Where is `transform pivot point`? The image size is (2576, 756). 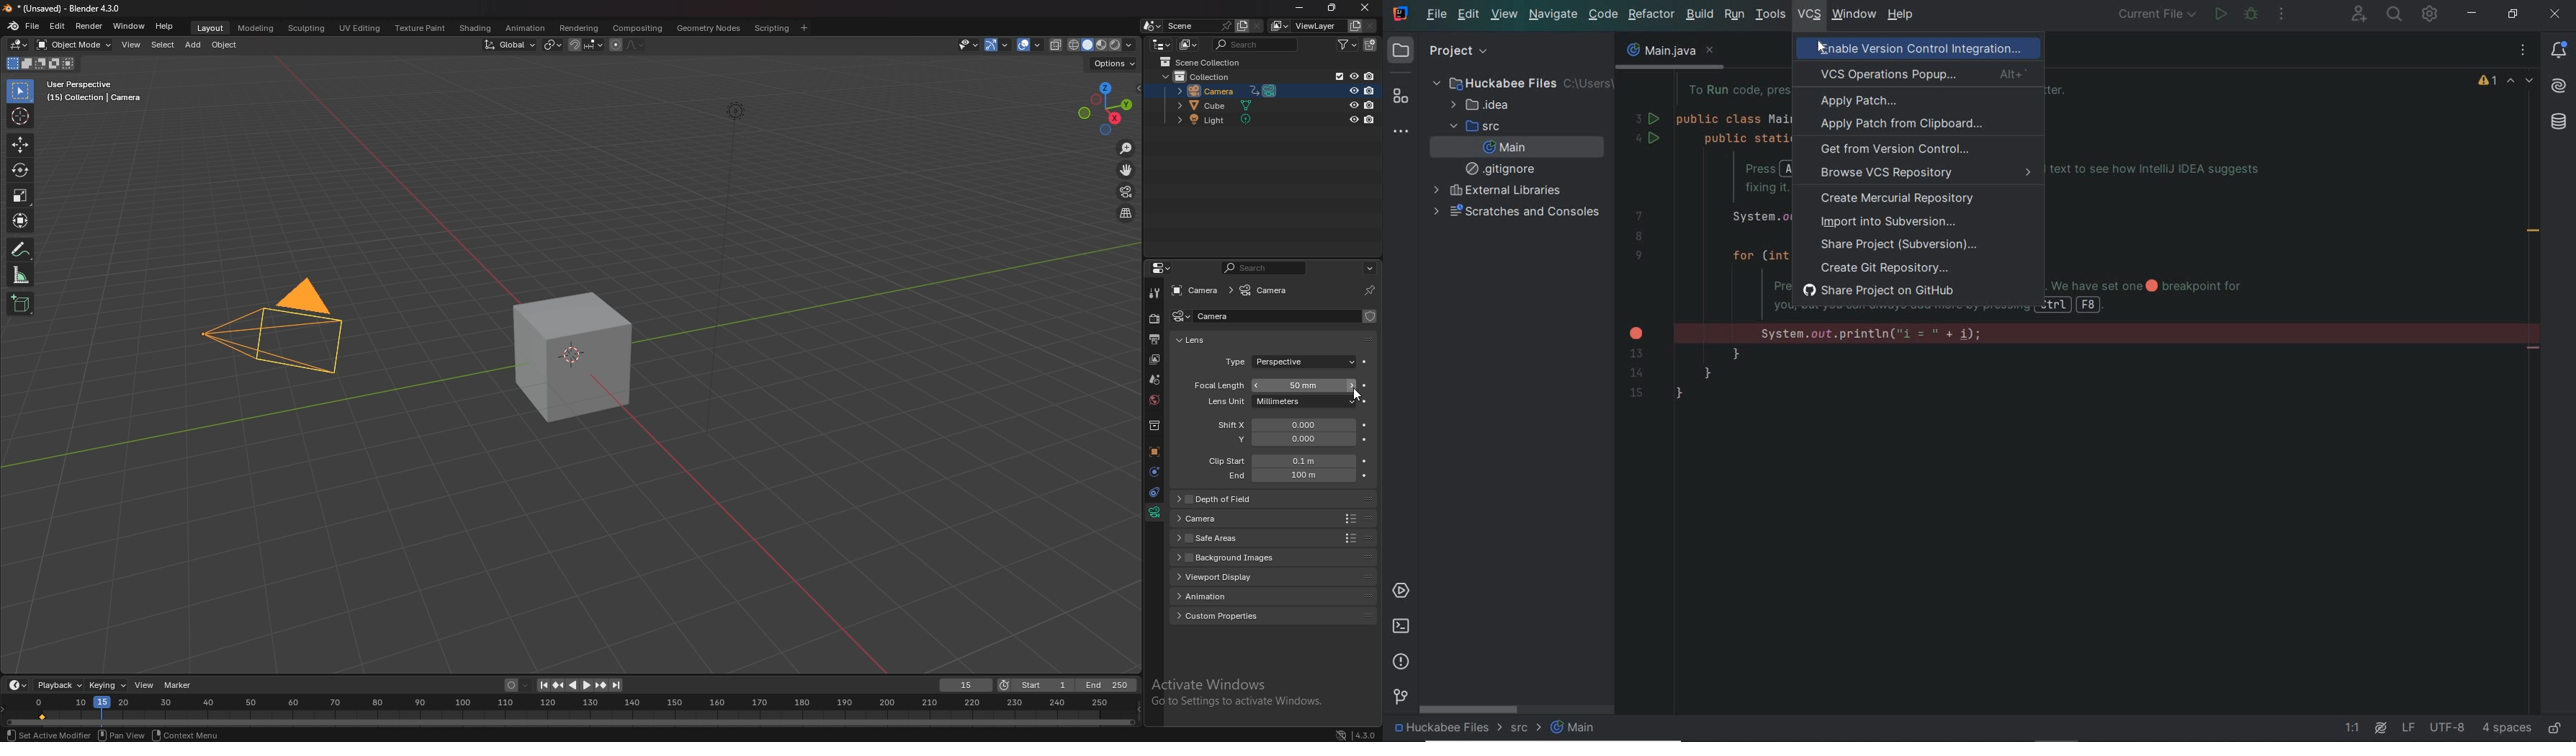
transform pivot point is located at coordinates (552, 45).